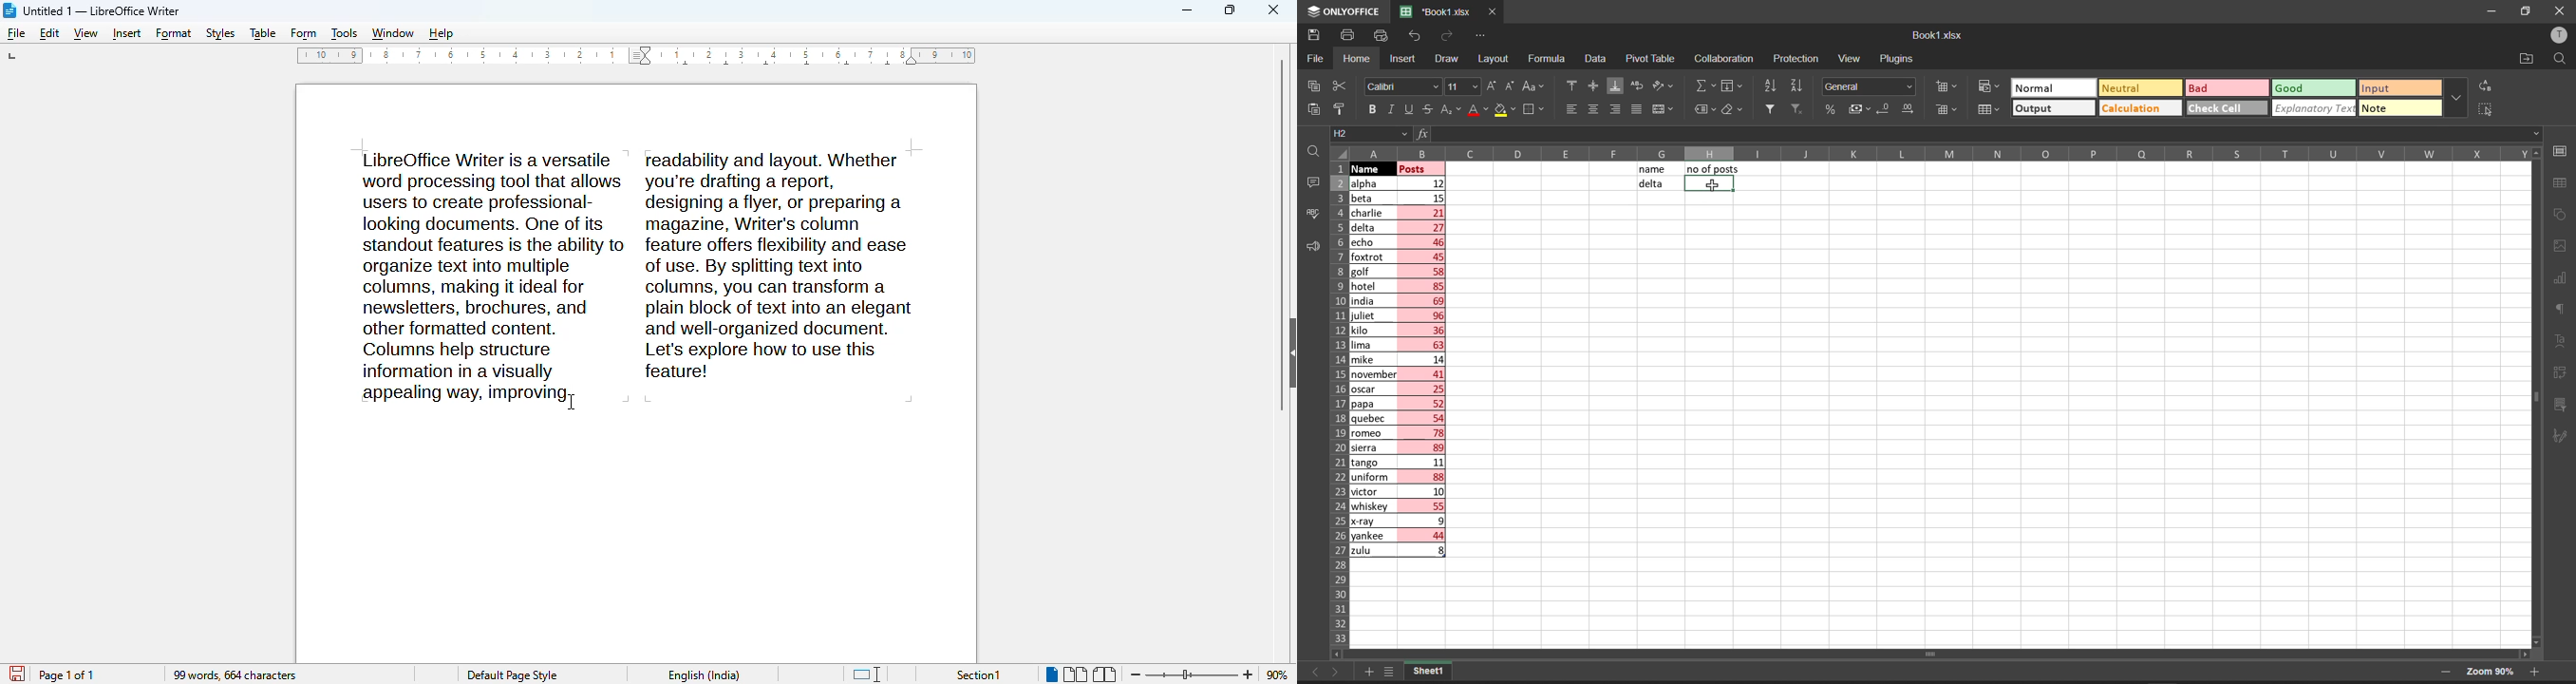 The height and width of the screenshot is (700, 2576). I want to click on clear filters, so click(1797, 108).